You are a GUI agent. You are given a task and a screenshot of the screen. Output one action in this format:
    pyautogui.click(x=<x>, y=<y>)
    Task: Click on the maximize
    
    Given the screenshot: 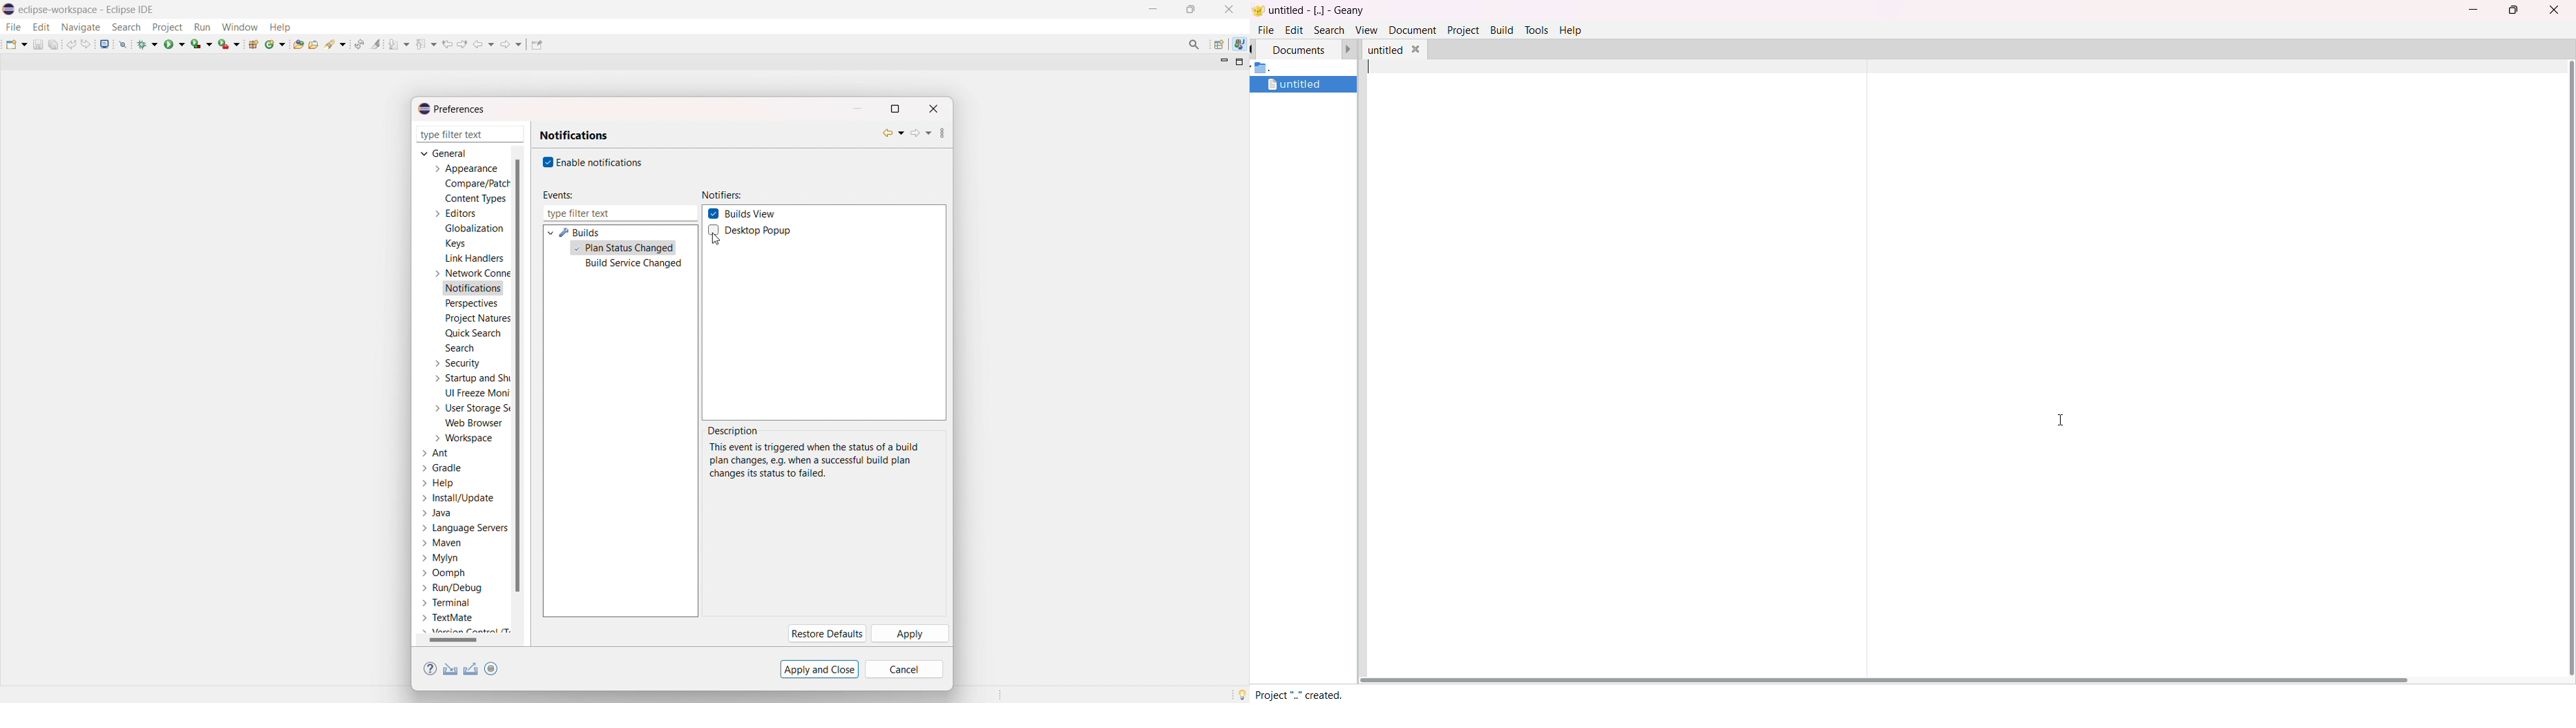 What is the action you would take?
    pyautogui.click(x=1191, y=10)
    